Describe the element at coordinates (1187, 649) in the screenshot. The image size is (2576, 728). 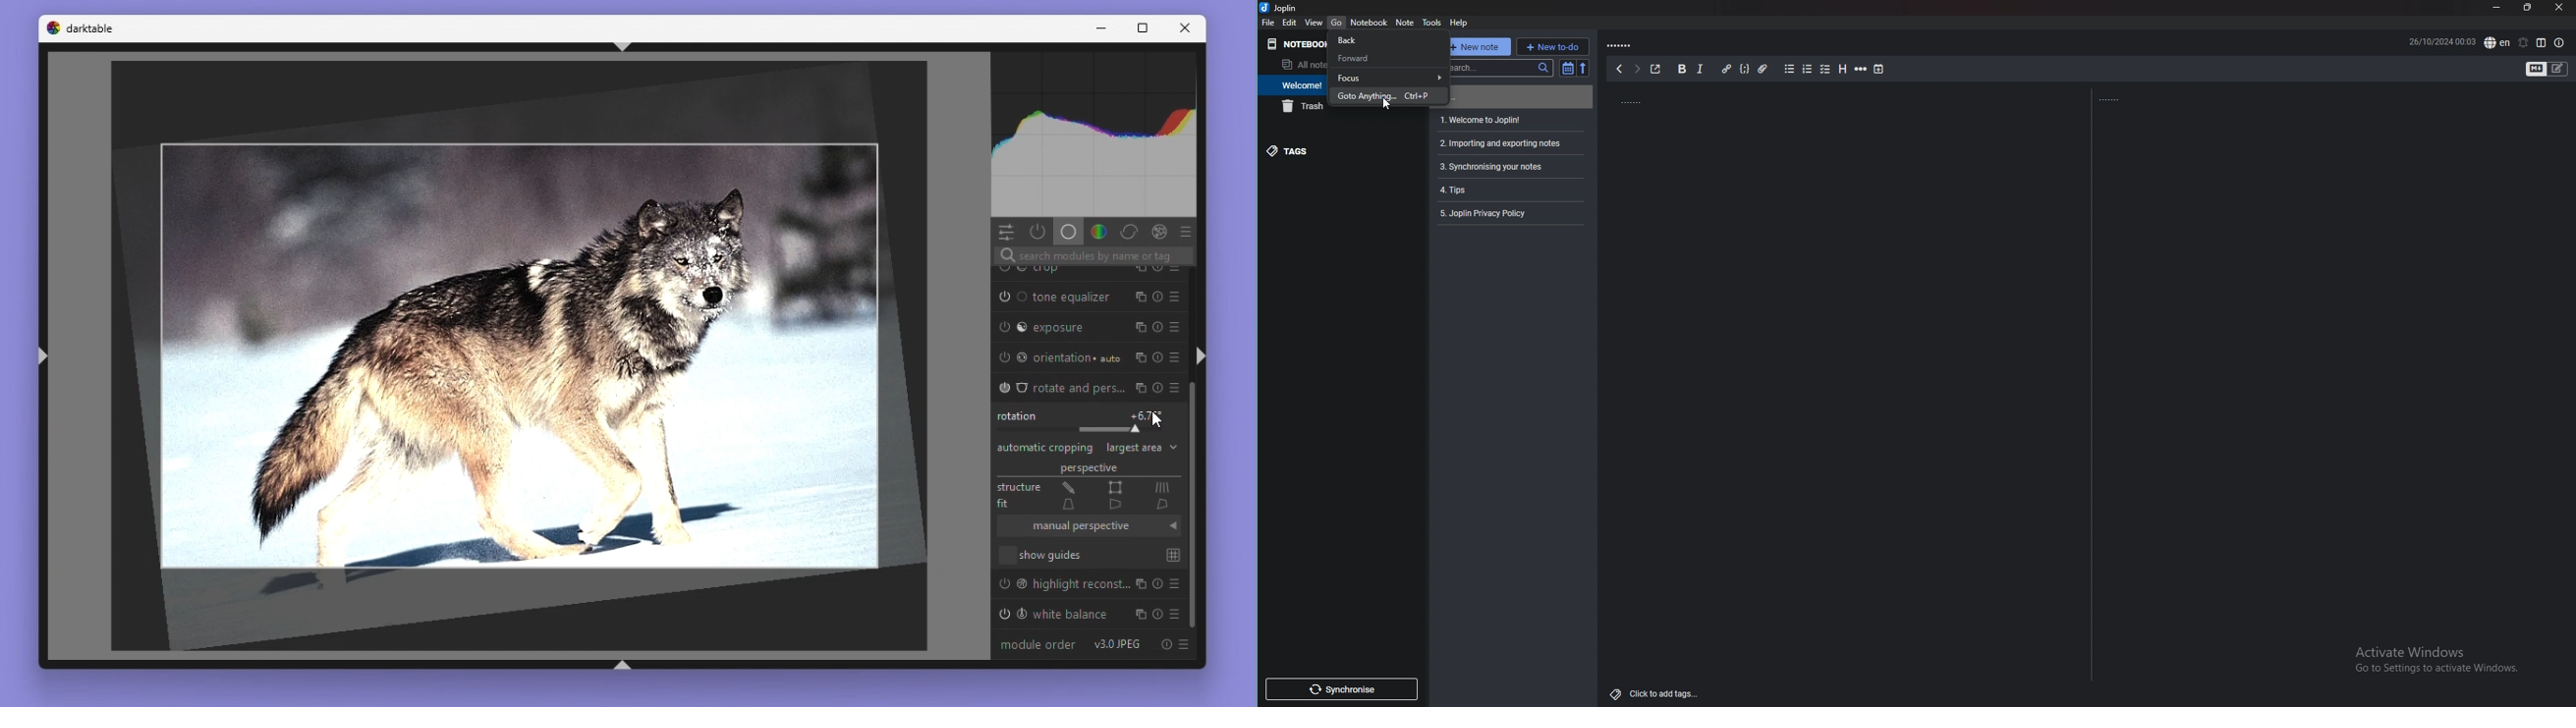
I see `Preset` at that location.